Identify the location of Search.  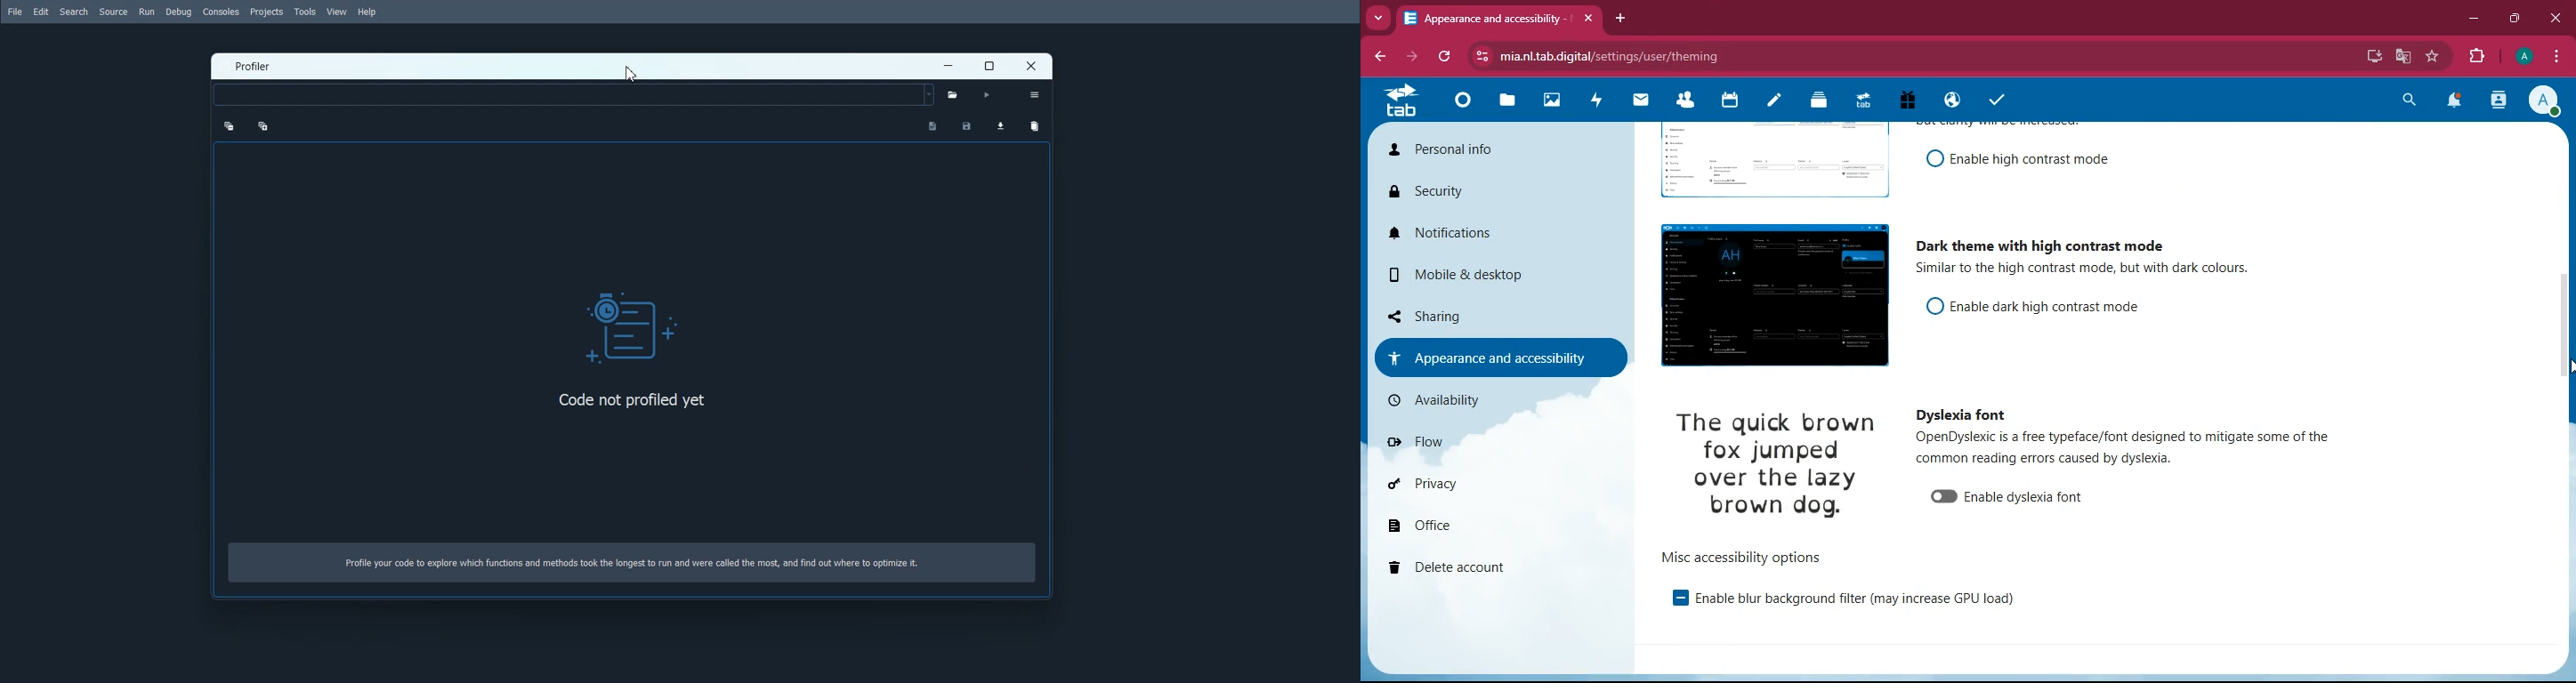
(74, 11).